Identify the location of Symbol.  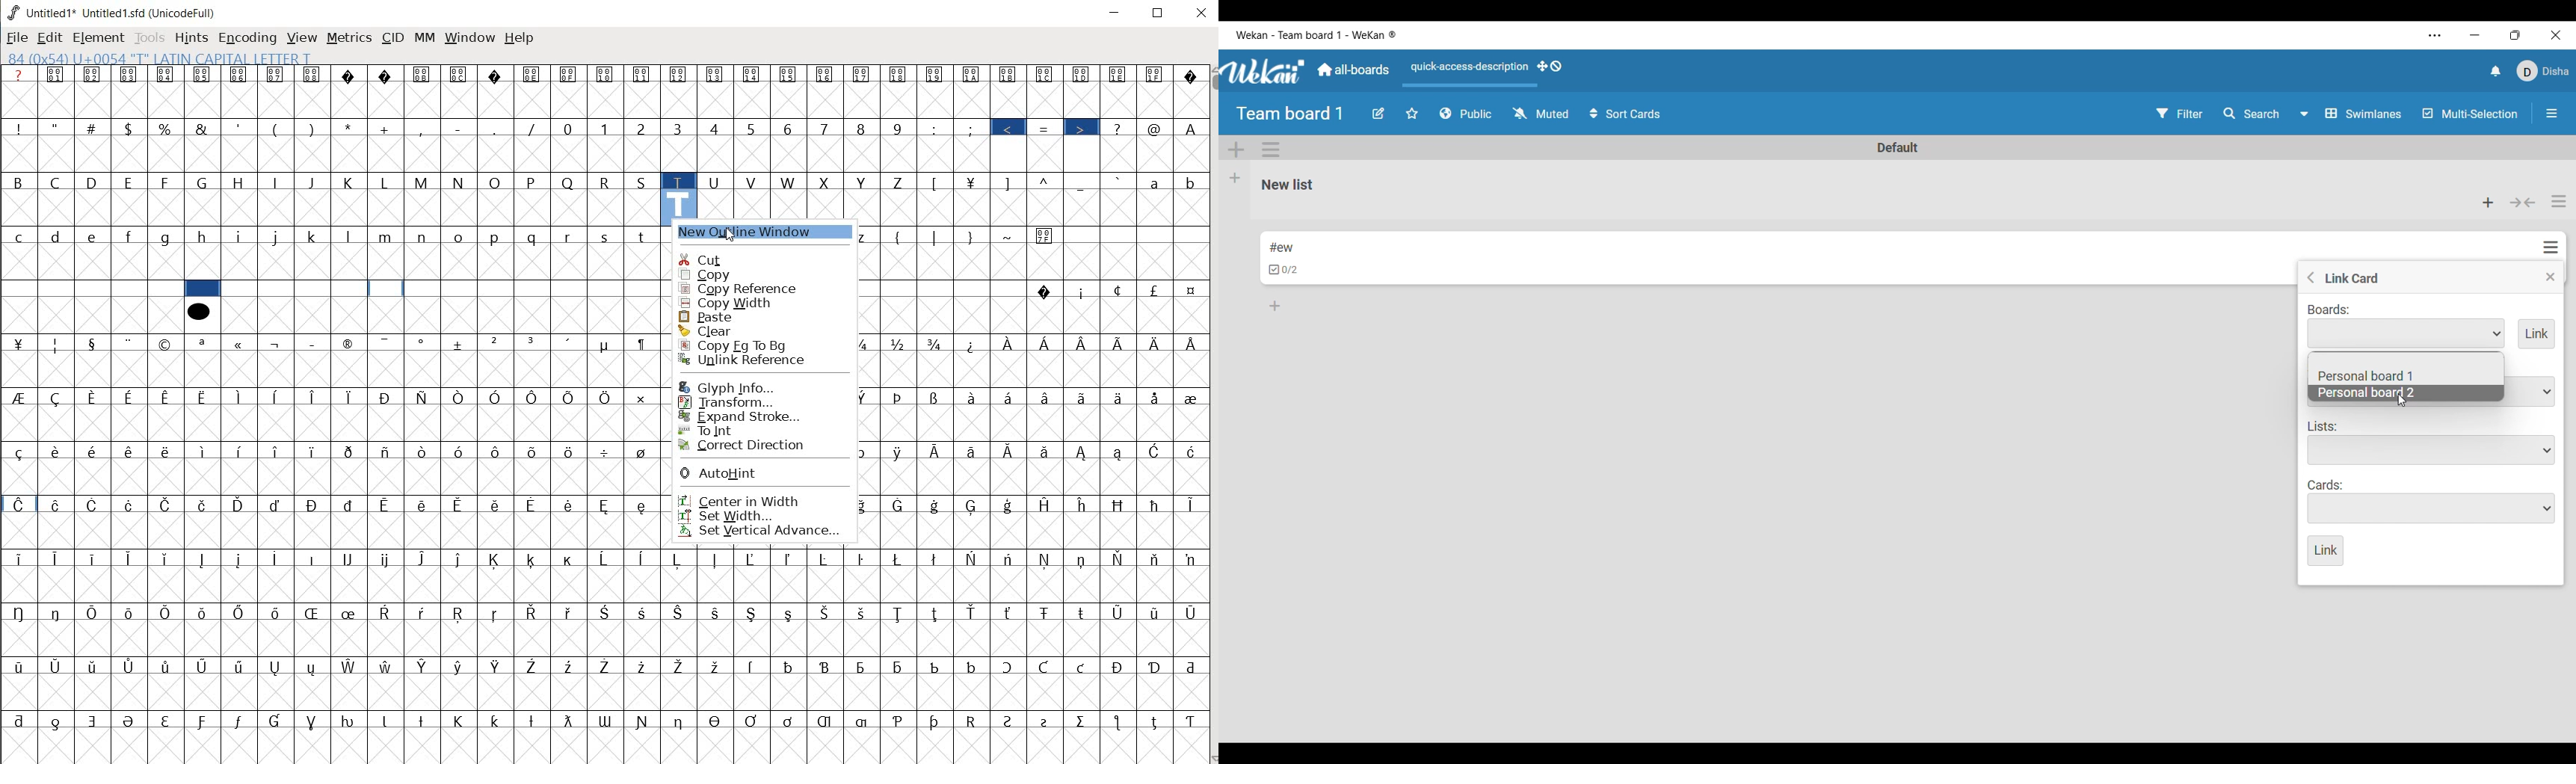
(1155, 290).